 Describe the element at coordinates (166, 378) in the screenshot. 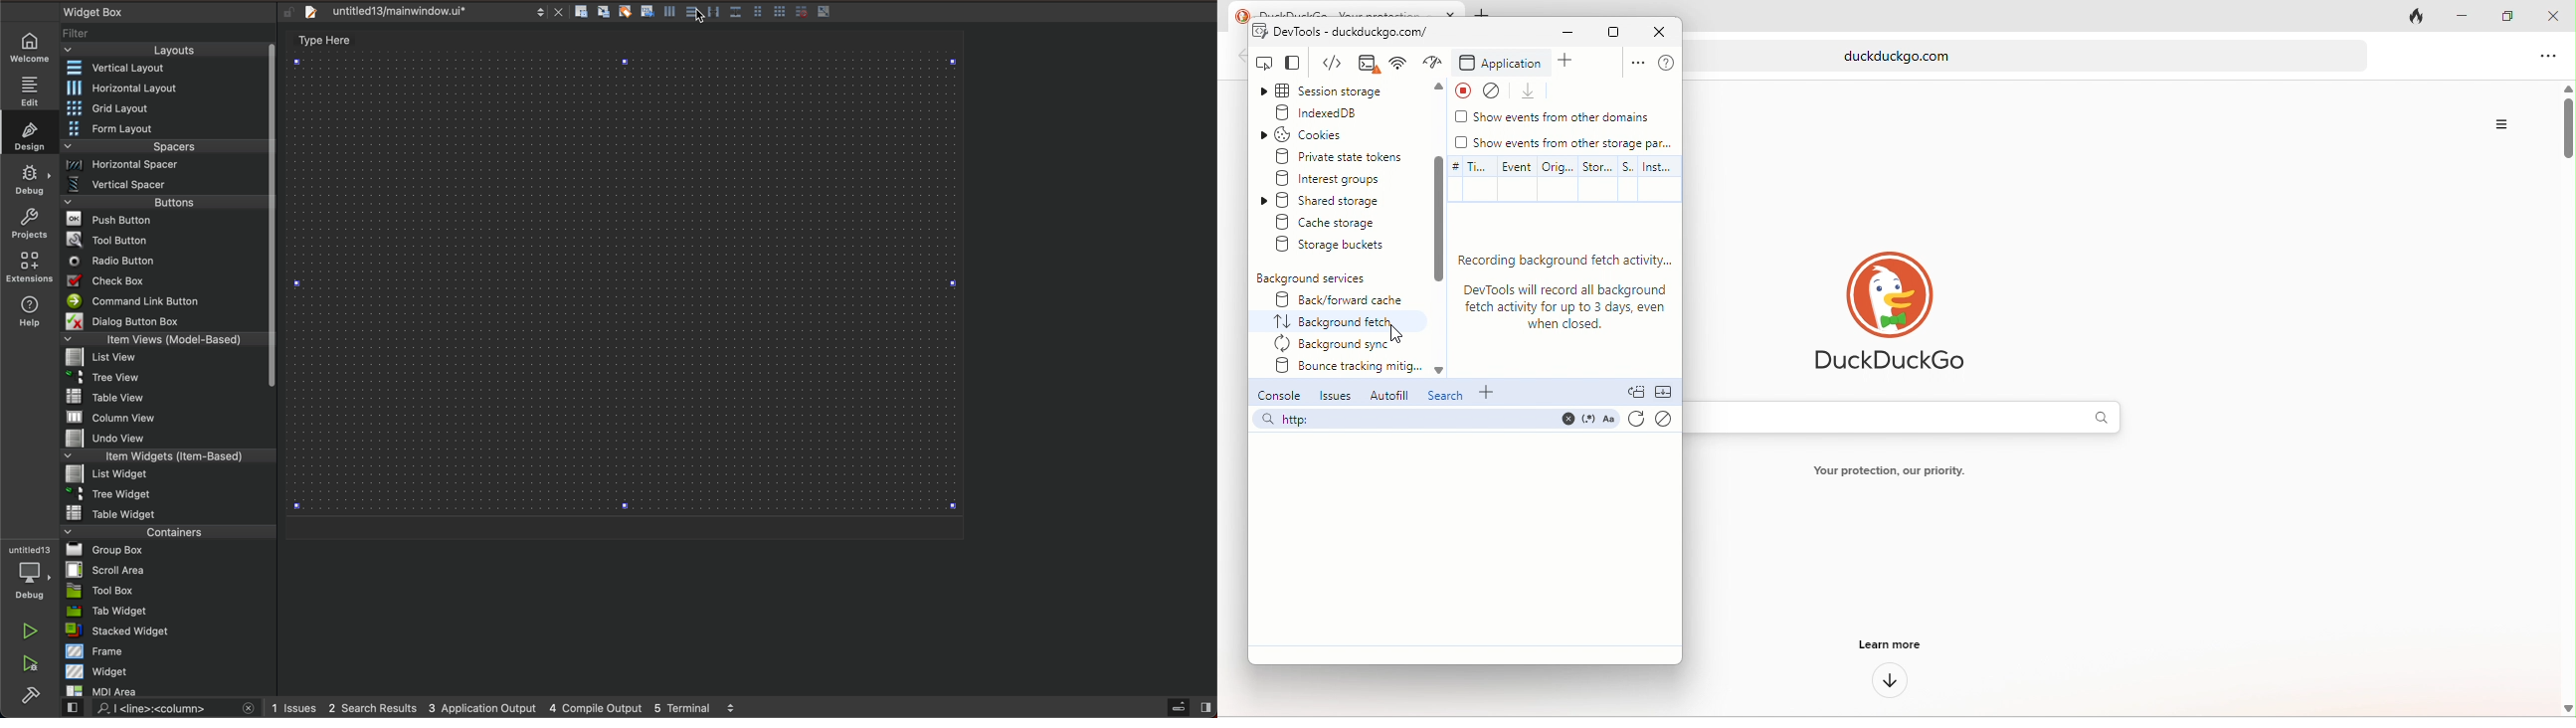

I see `tree view` at that location.